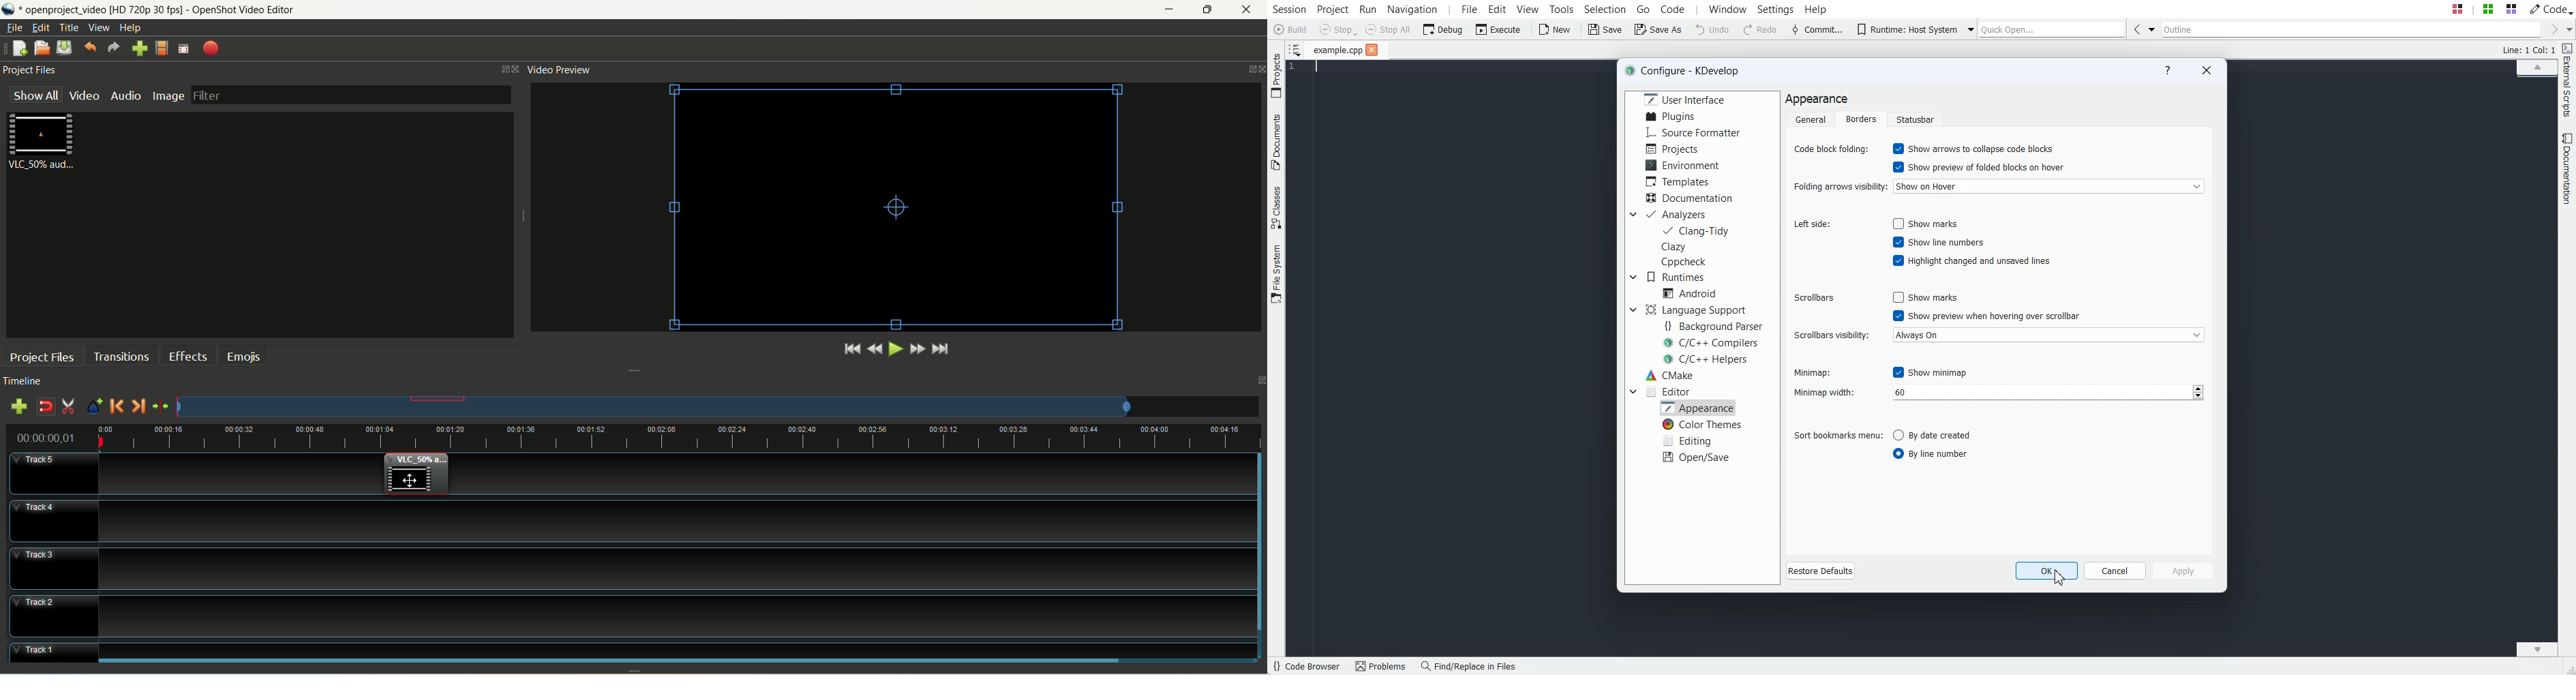 This screenshot has height=700, width=2576. Describe the element at coordinates (2550, 650) in the screenshot. I see `Scroll down` at that location.